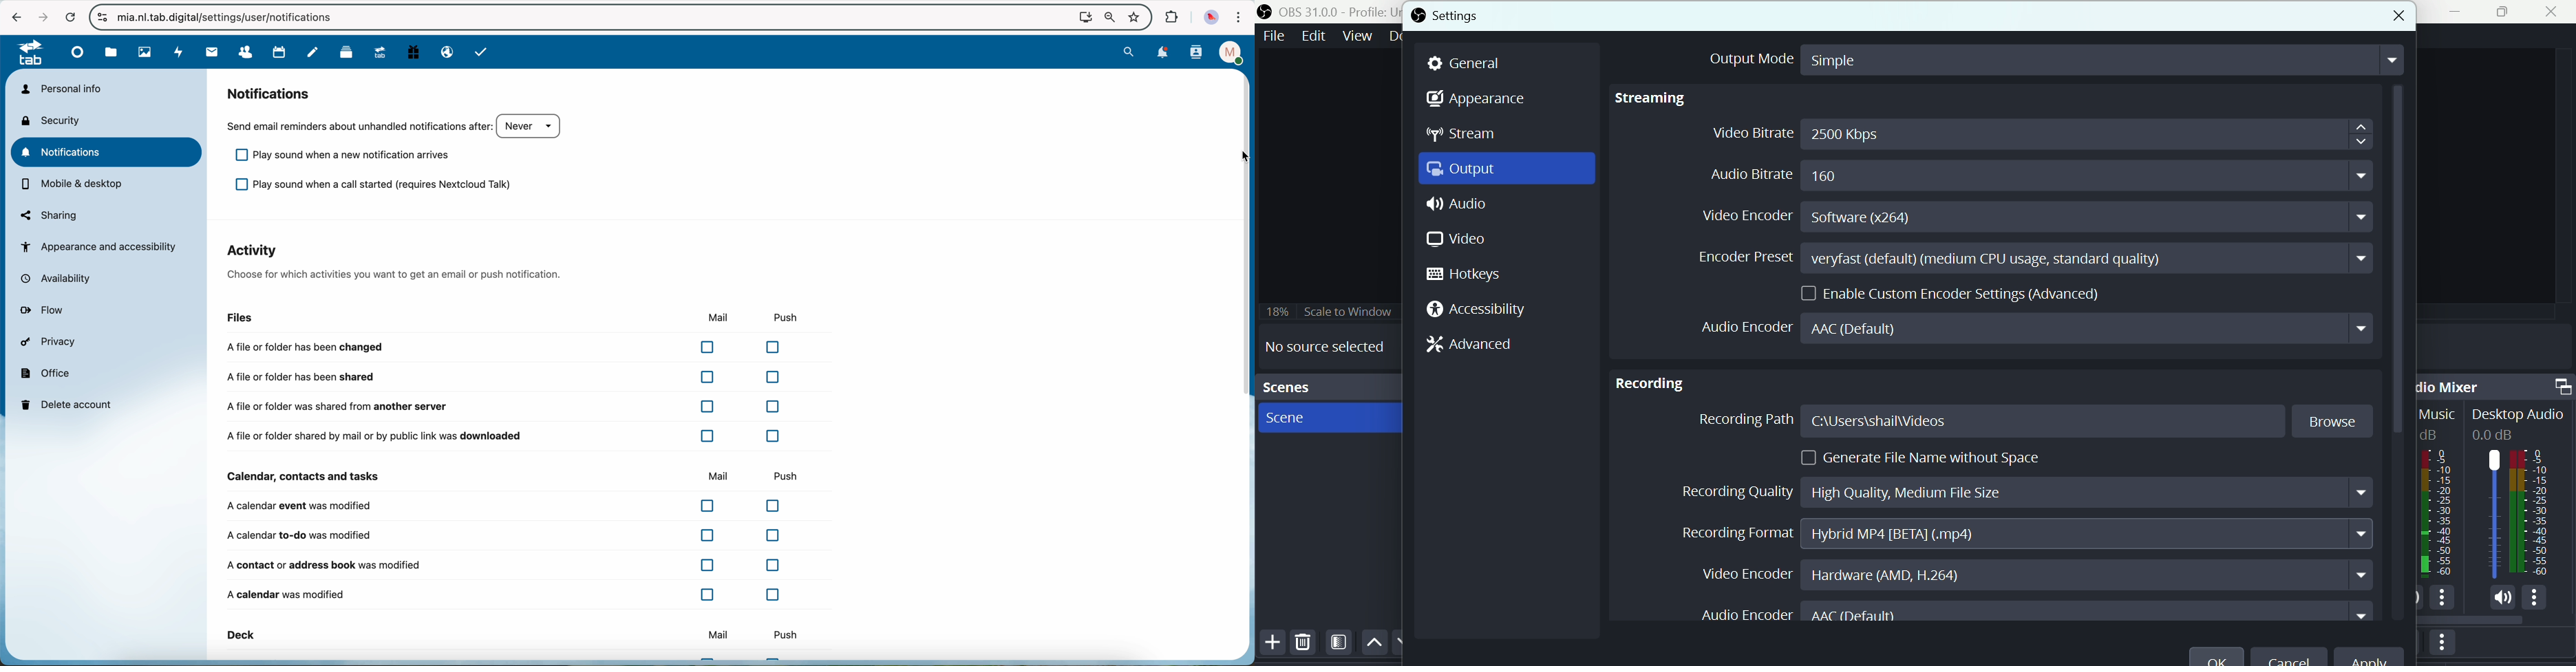 The height and width of the screenshot is (672, 2576). What do you see at coordinates (70, 17) in the screenshot?
I see `refresh the page` at bounding box center [70, 17].